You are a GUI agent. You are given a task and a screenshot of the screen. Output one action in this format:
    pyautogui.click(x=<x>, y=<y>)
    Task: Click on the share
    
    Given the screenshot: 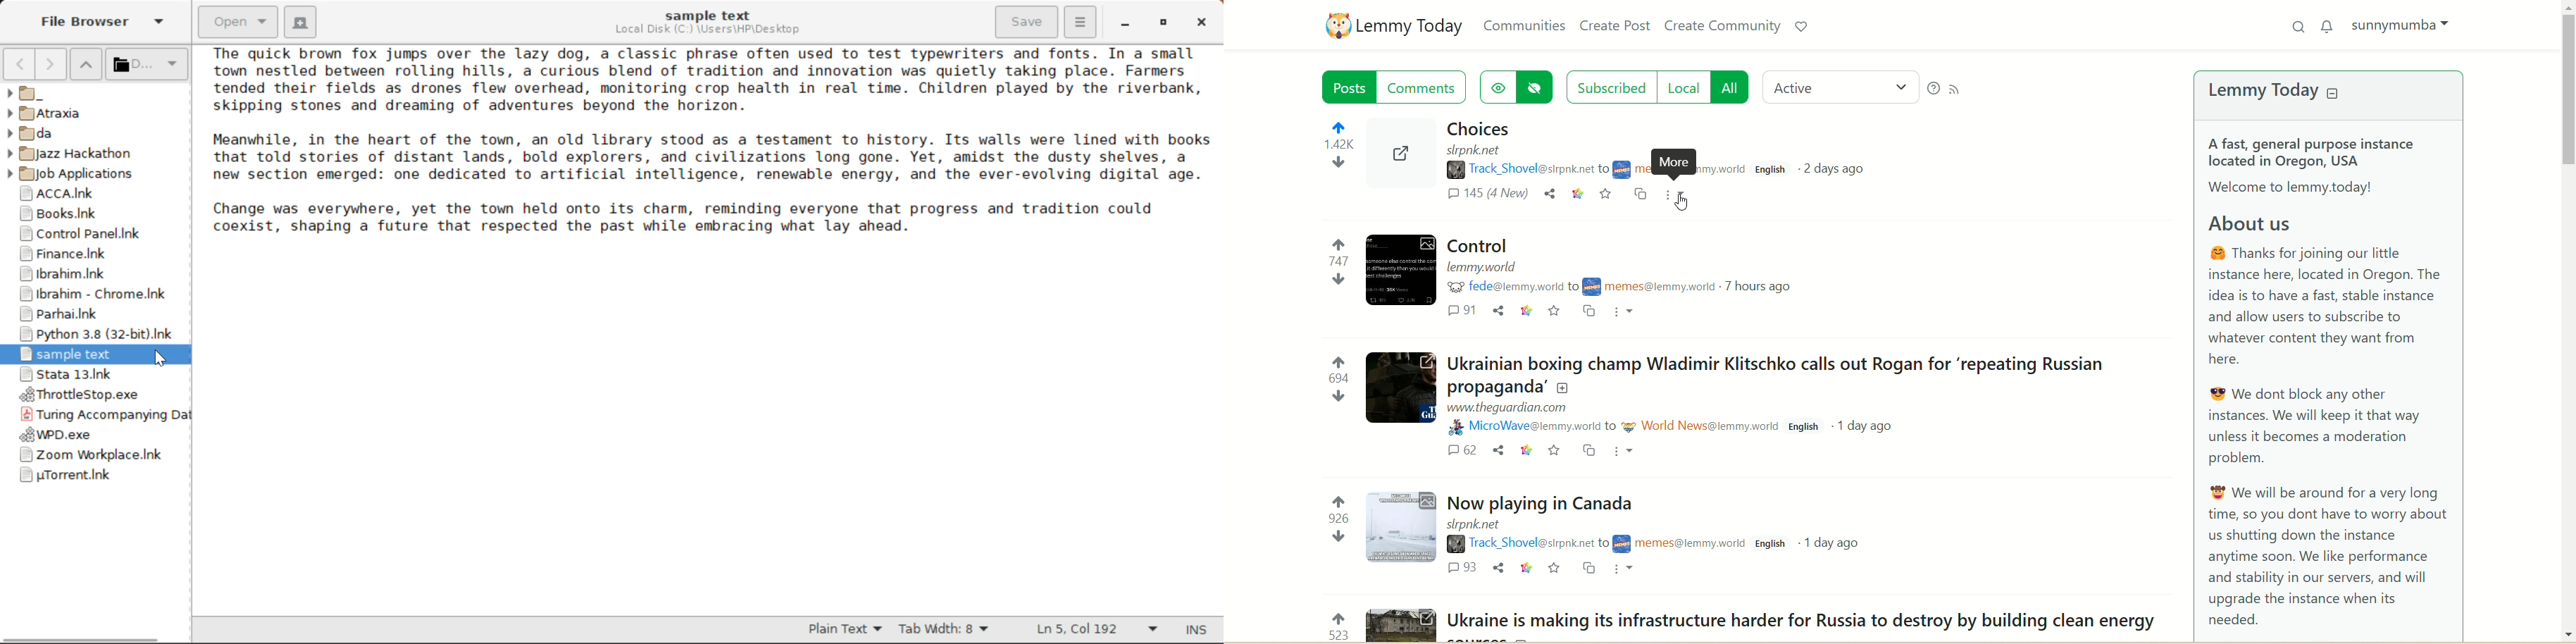 What is the action you would take?
    pyautogui.click(x=1497, y=450)
    